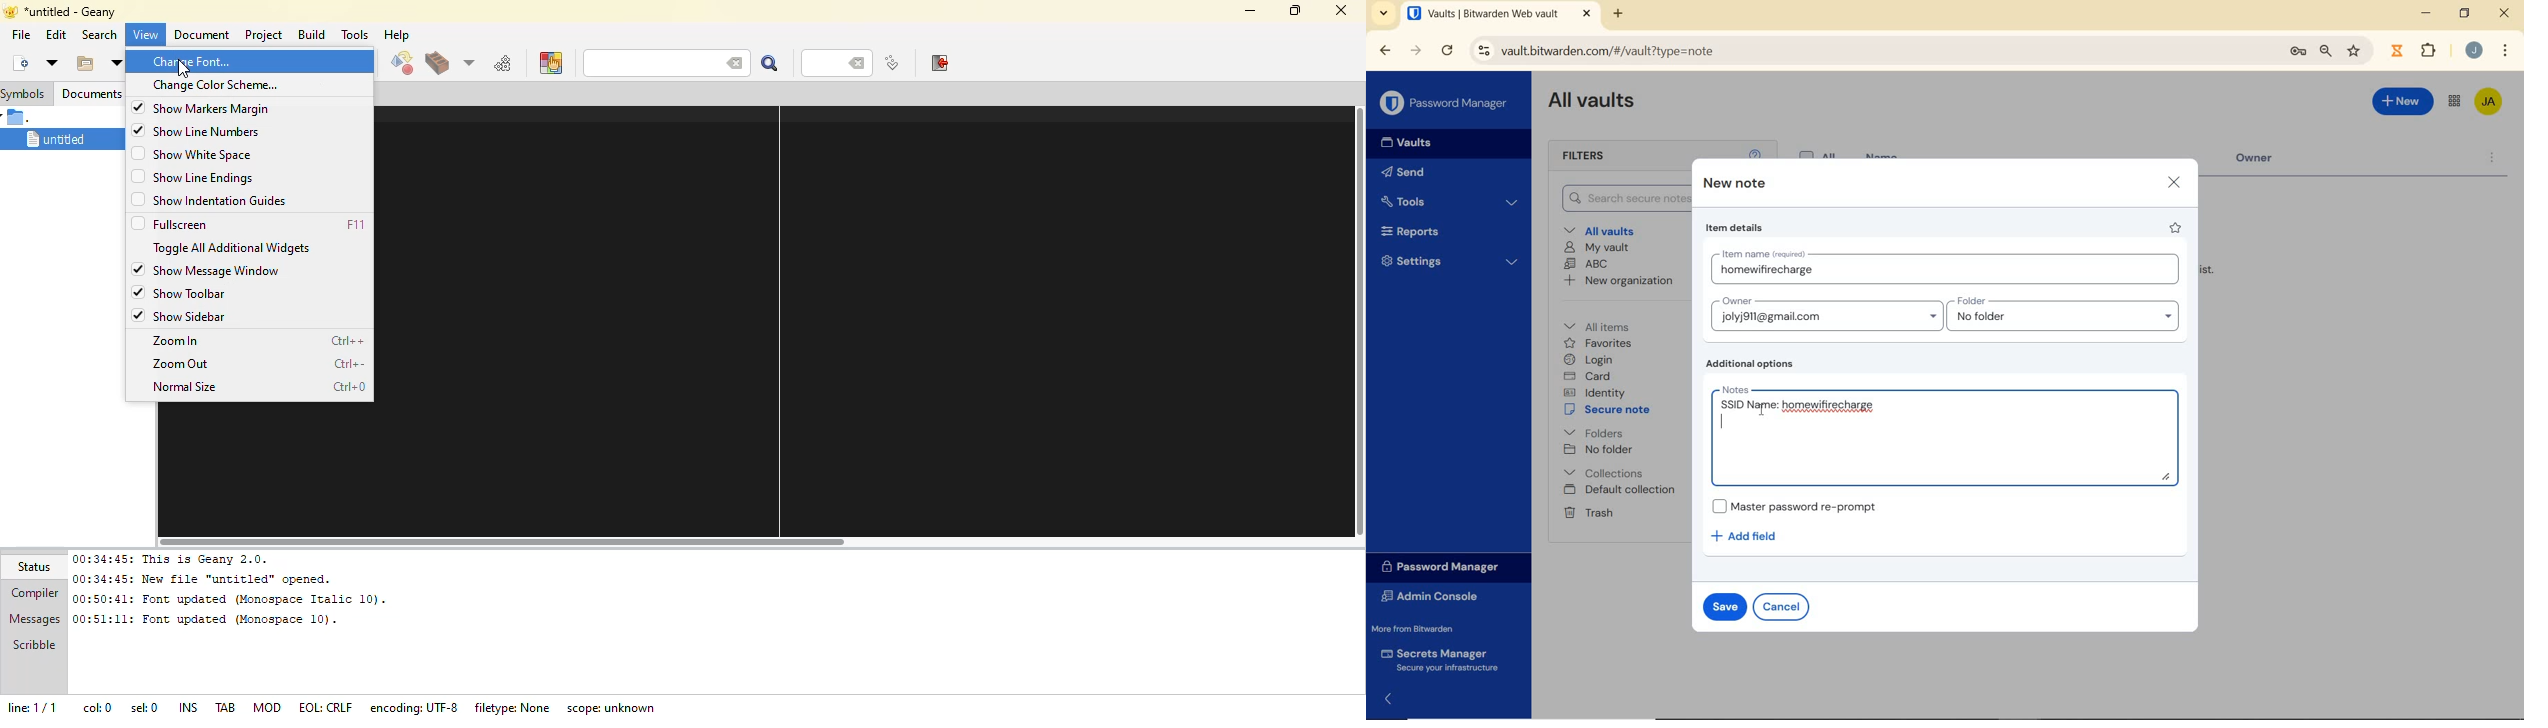 The height and width of the screenshot is (728, 2548). Describe the element at coordinates (1620, 280) in the screenshot. I see `New organization` at that location.